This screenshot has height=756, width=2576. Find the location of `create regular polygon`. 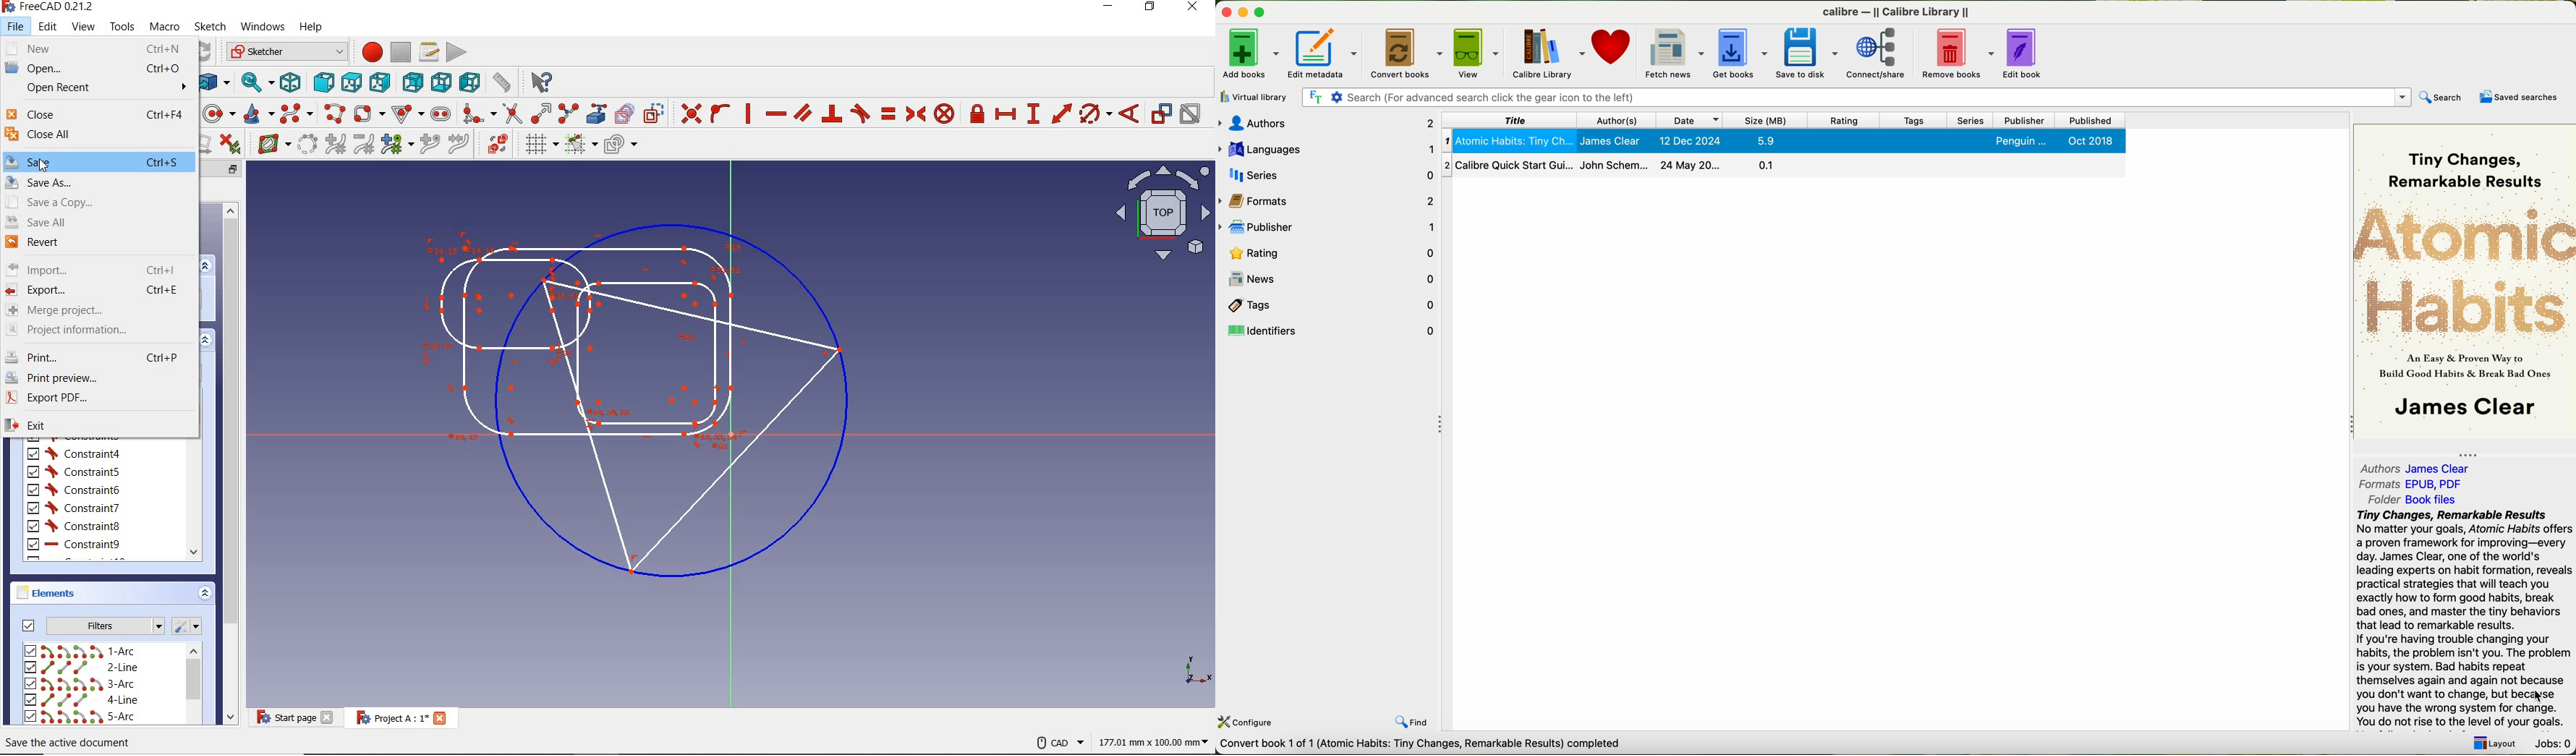

create regular polygon is located at coordinates (407, 111).